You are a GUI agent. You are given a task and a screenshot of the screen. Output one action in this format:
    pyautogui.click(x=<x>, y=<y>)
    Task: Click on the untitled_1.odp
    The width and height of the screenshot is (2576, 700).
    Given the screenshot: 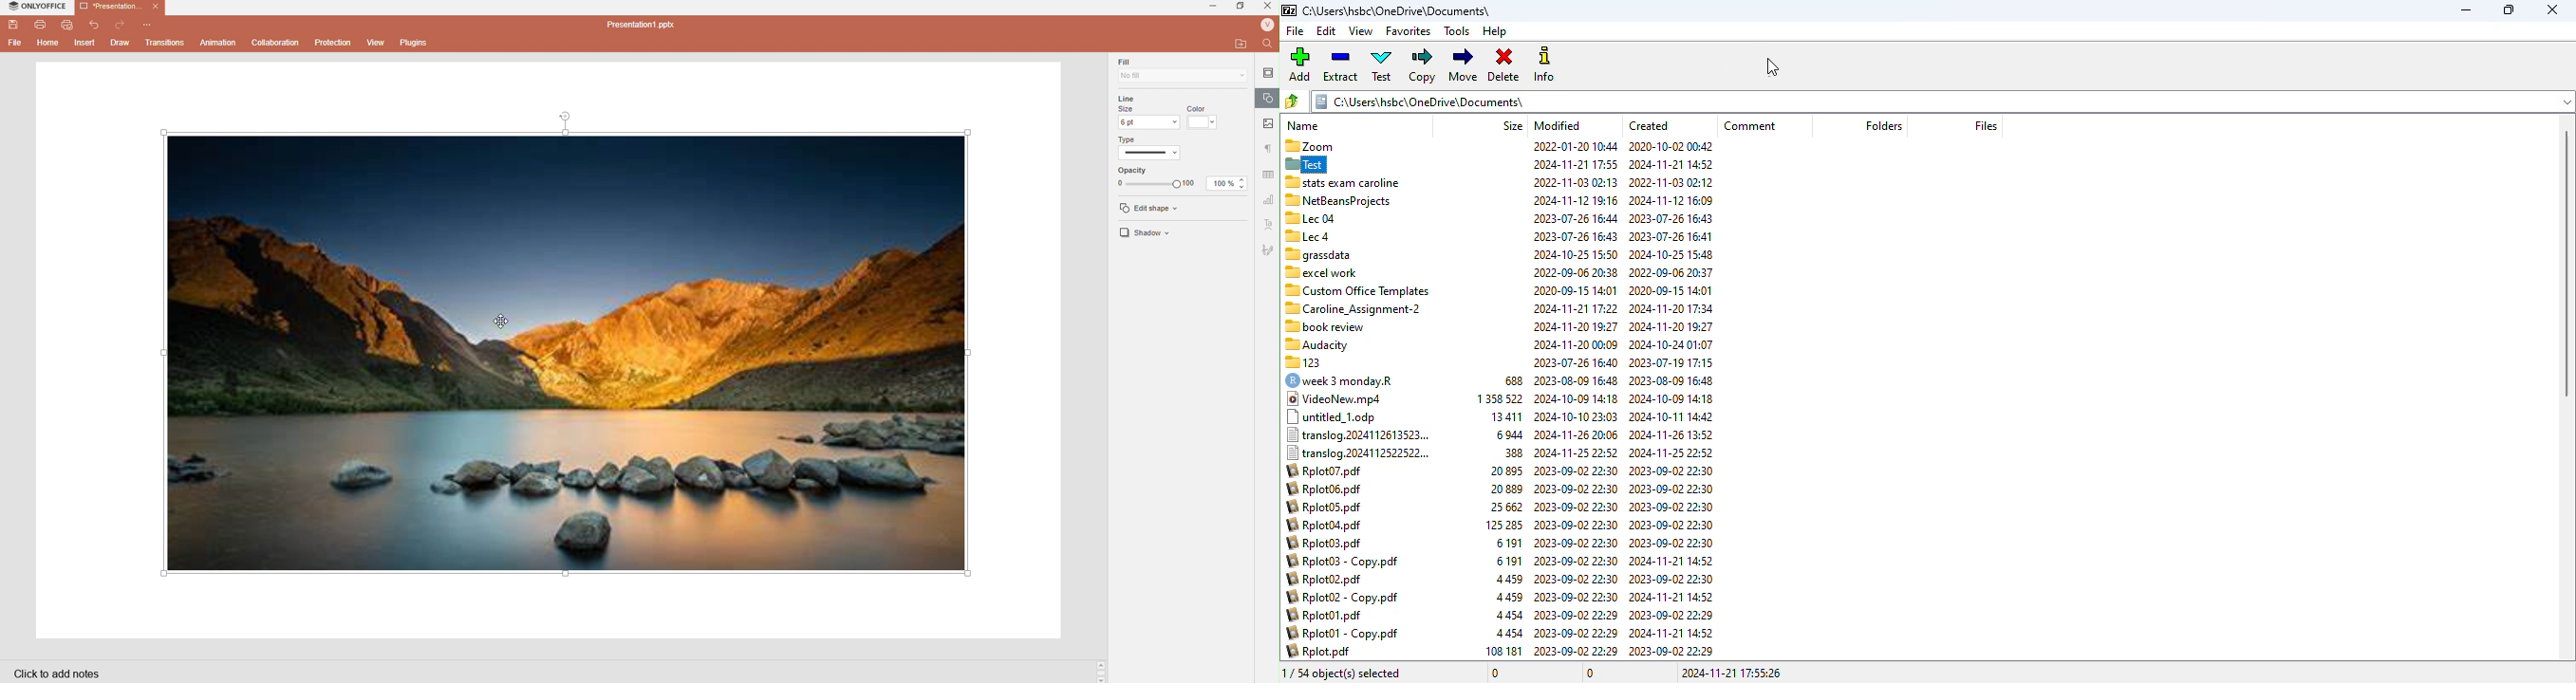 What is the action you would take?
    pyautogui.click(x=1331, y=417)
    